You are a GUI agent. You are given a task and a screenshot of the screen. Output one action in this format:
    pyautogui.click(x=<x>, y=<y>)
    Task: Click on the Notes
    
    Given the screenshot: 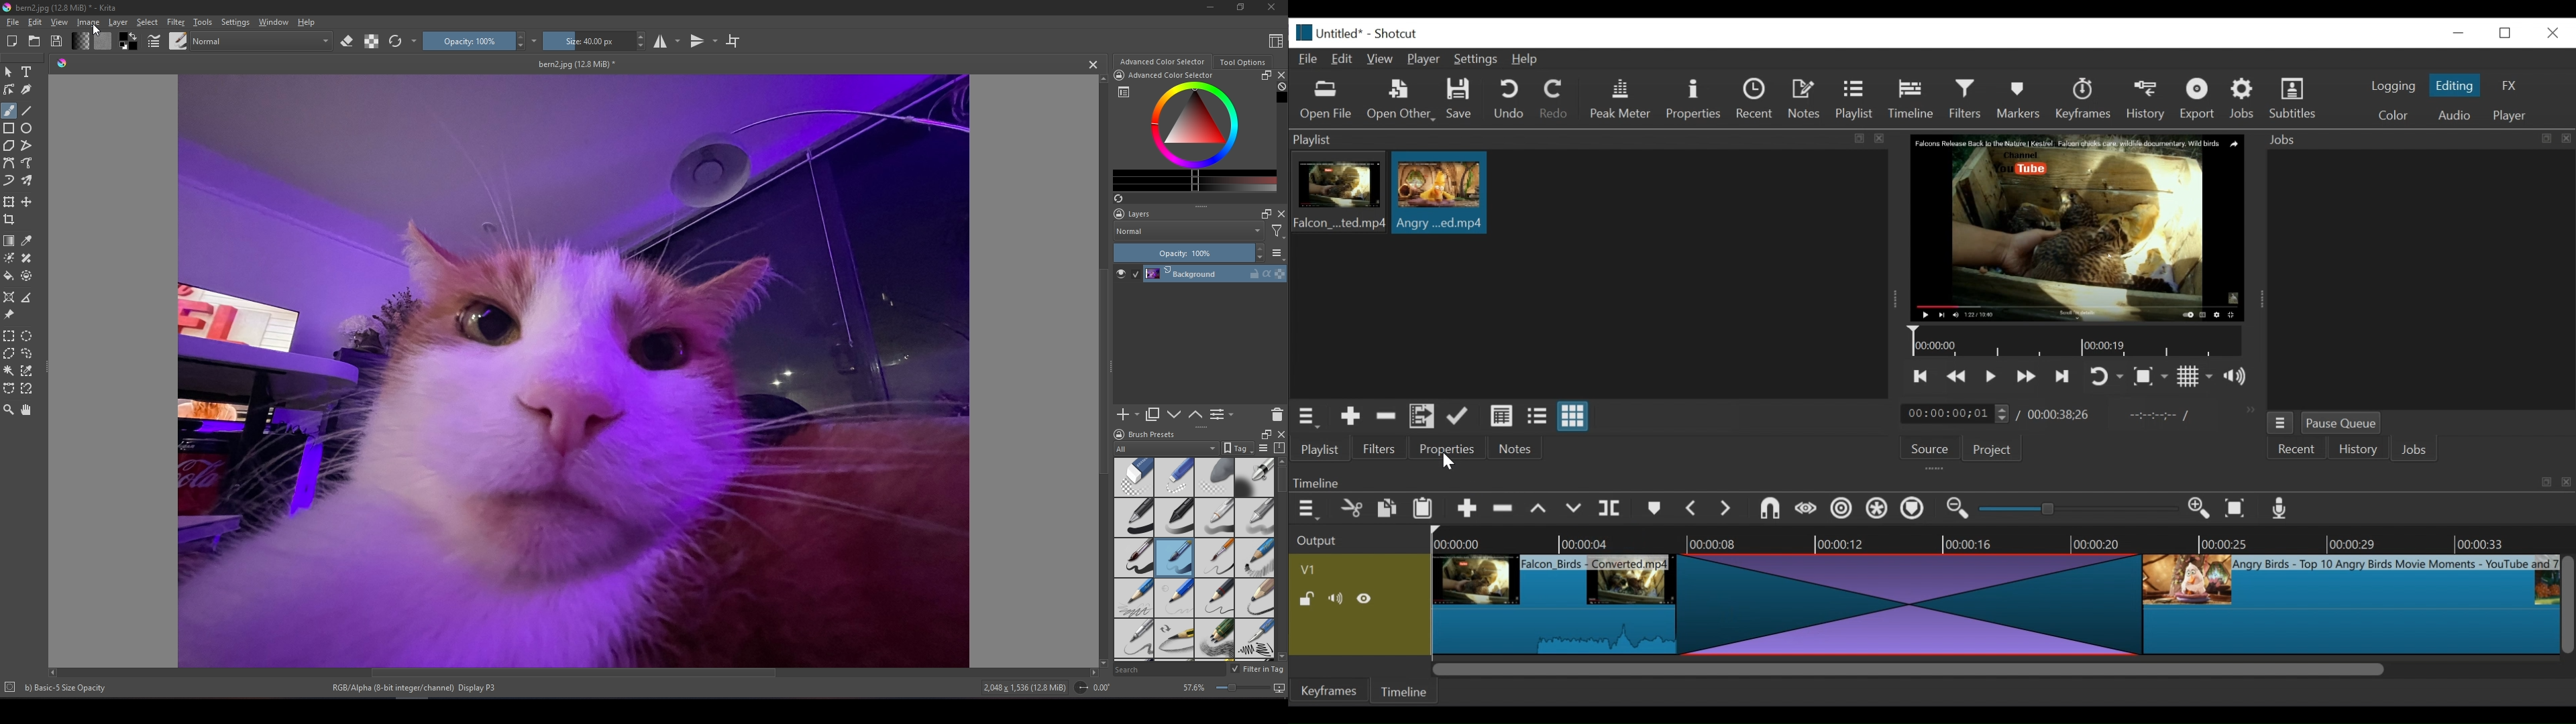 What is the action you would take?
    pyautogui.click(x=1807, y=99)
    